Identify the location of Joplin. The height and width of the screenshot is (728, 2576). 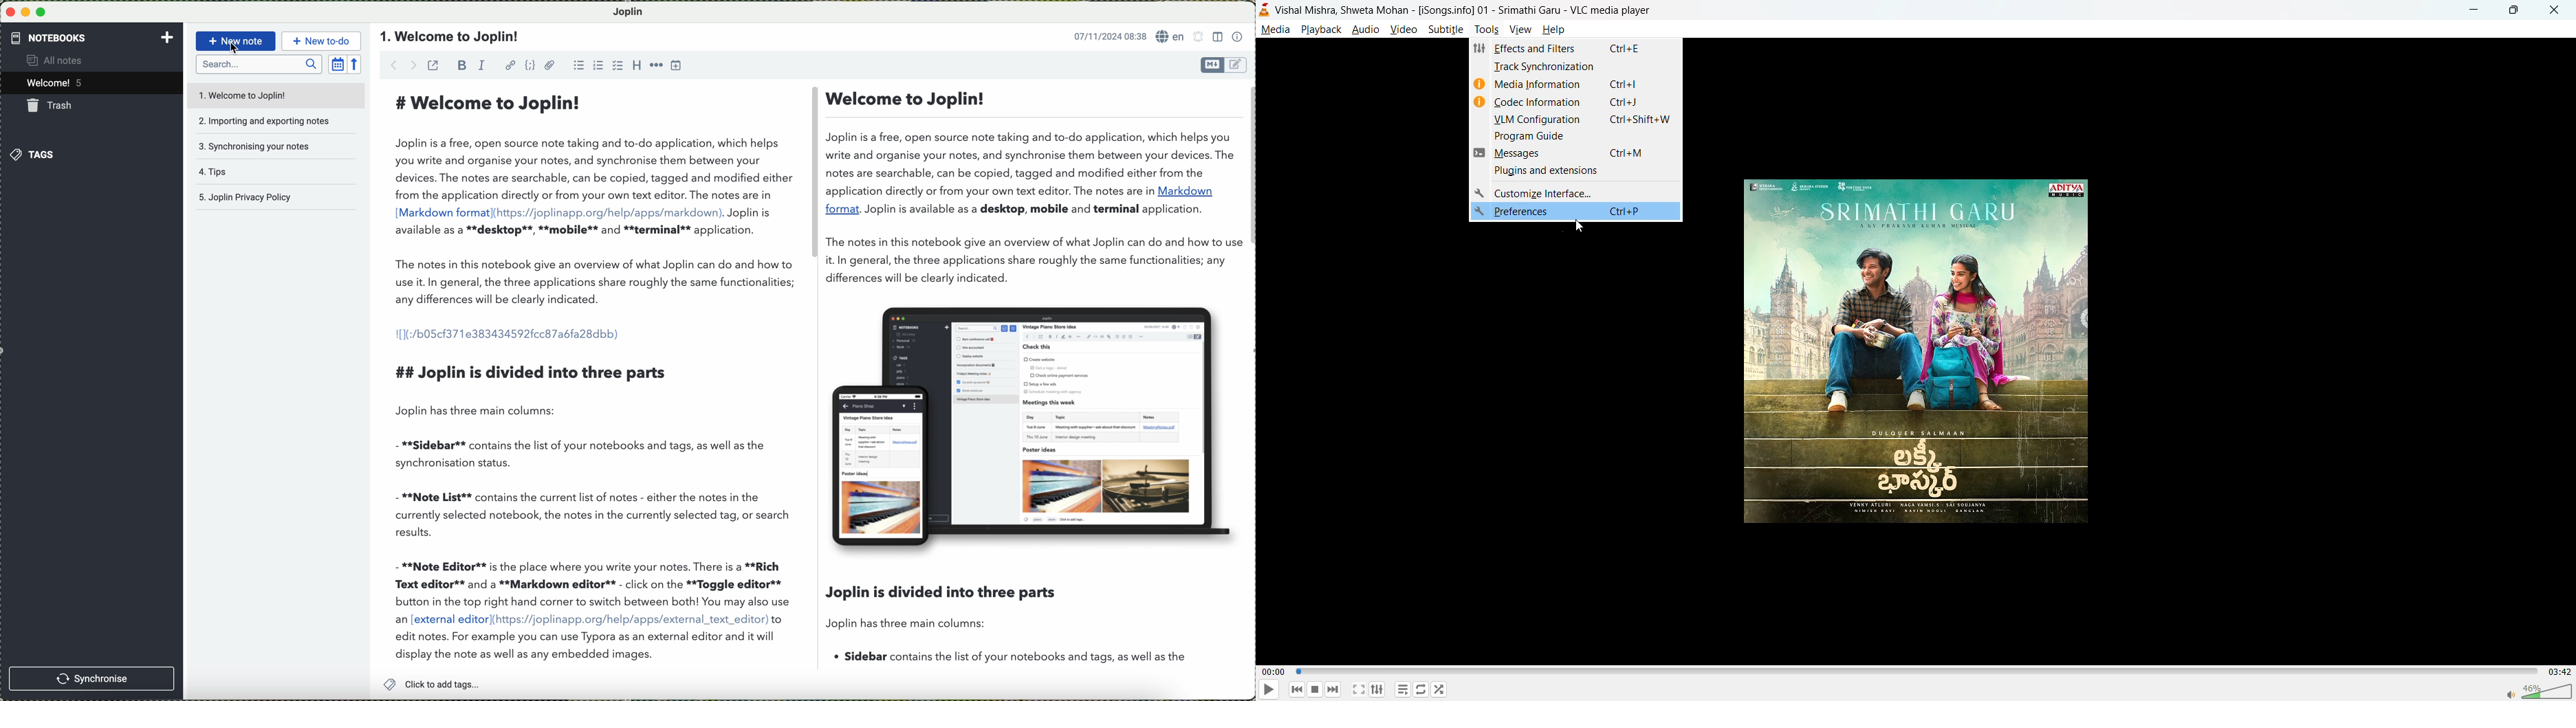
(633, 11).